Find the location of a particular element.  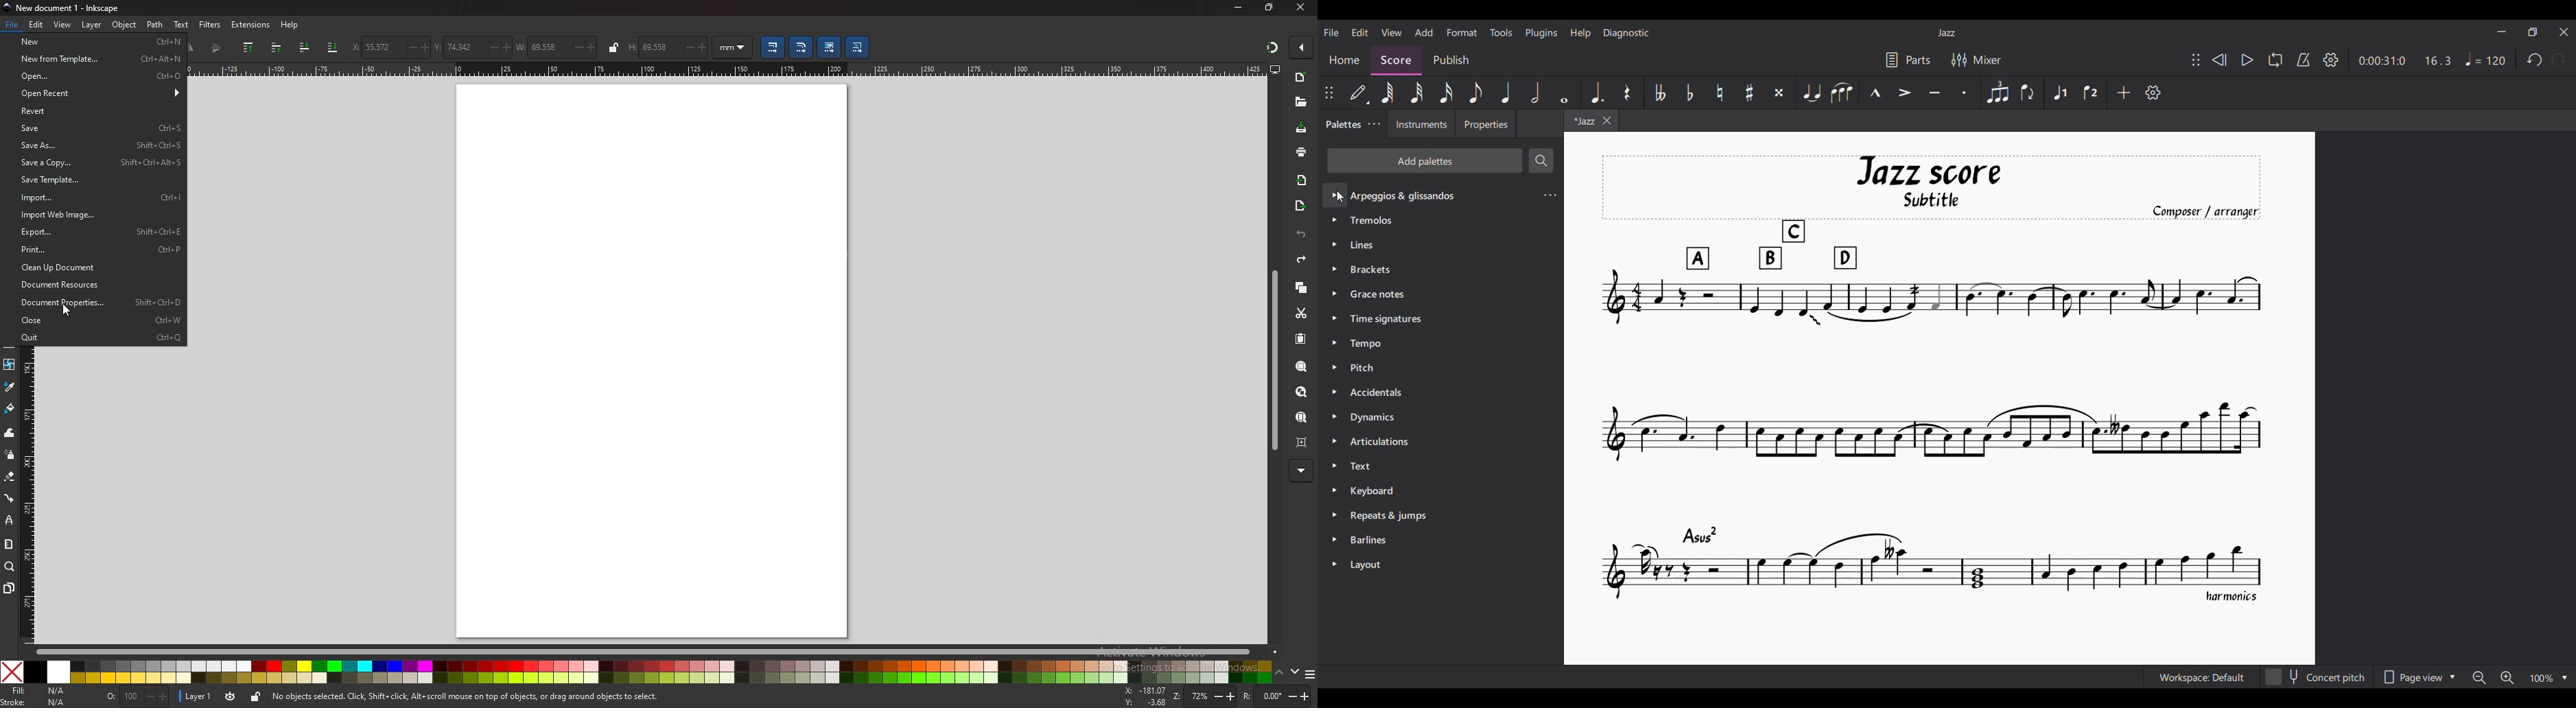

scale stroke is located at coordinates (332, 47).